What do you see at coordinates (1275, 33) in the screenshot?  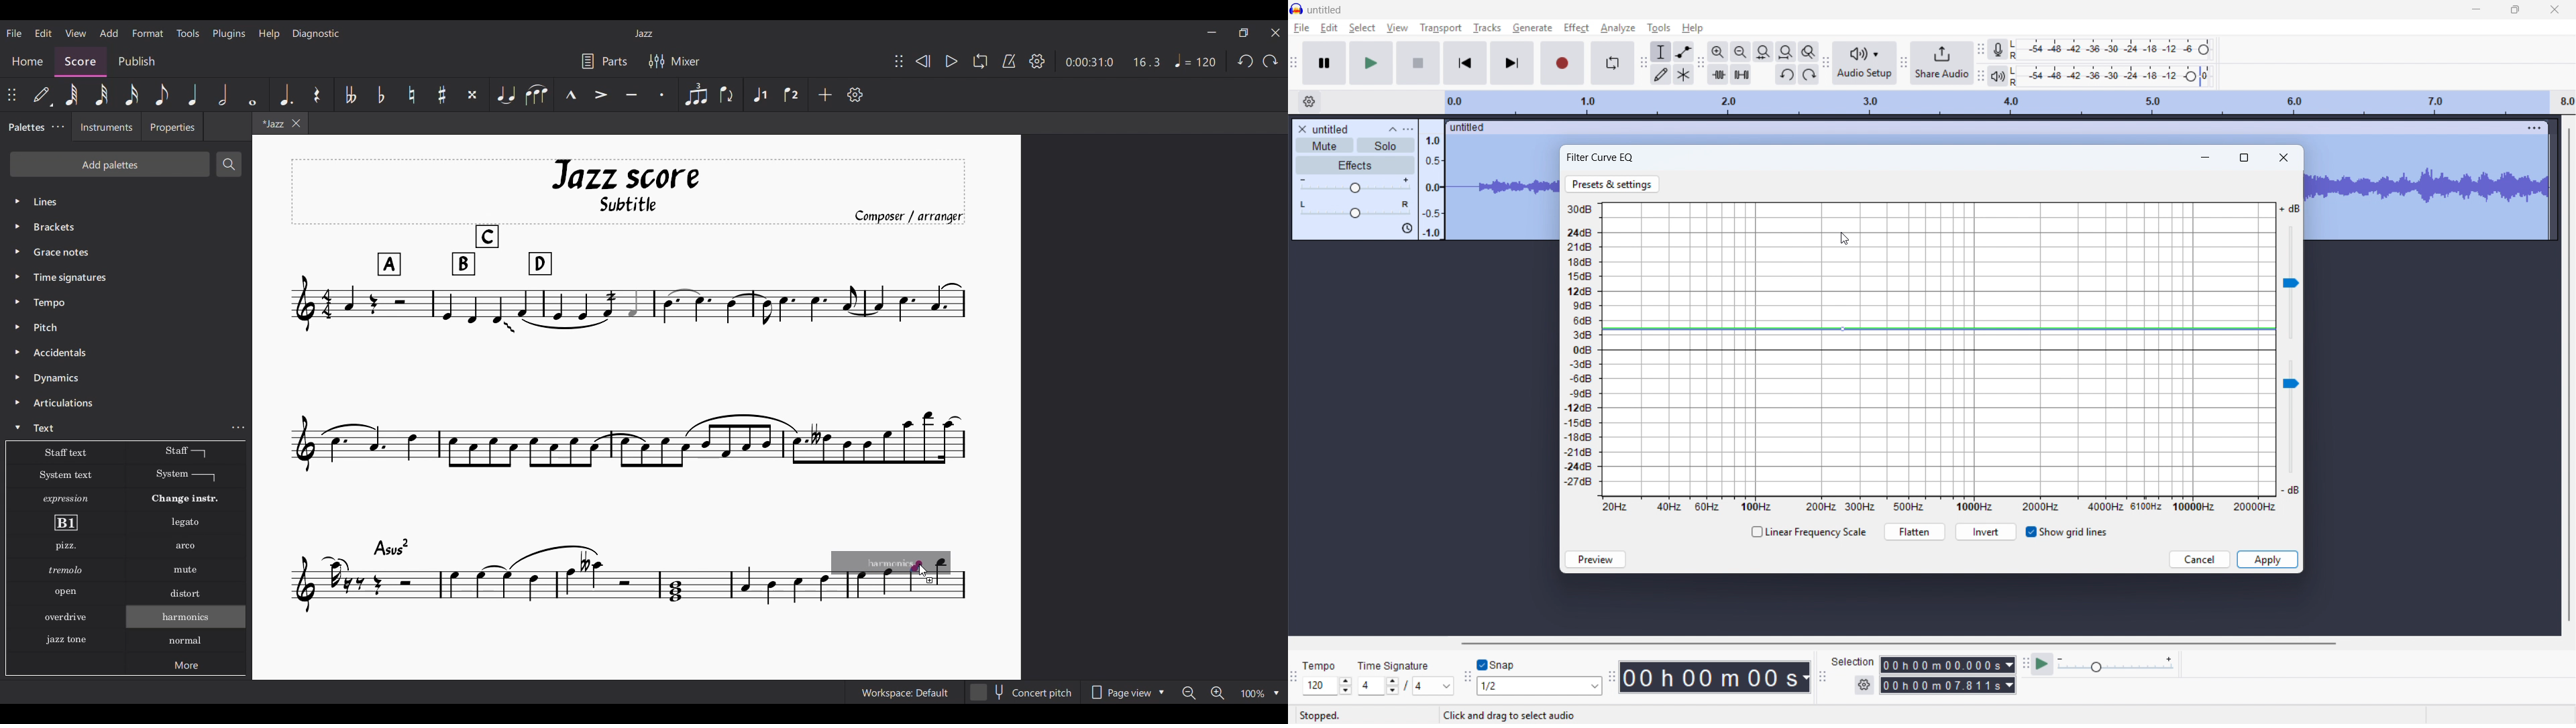 I see `Close interface` at bounding box center [1275, 33].